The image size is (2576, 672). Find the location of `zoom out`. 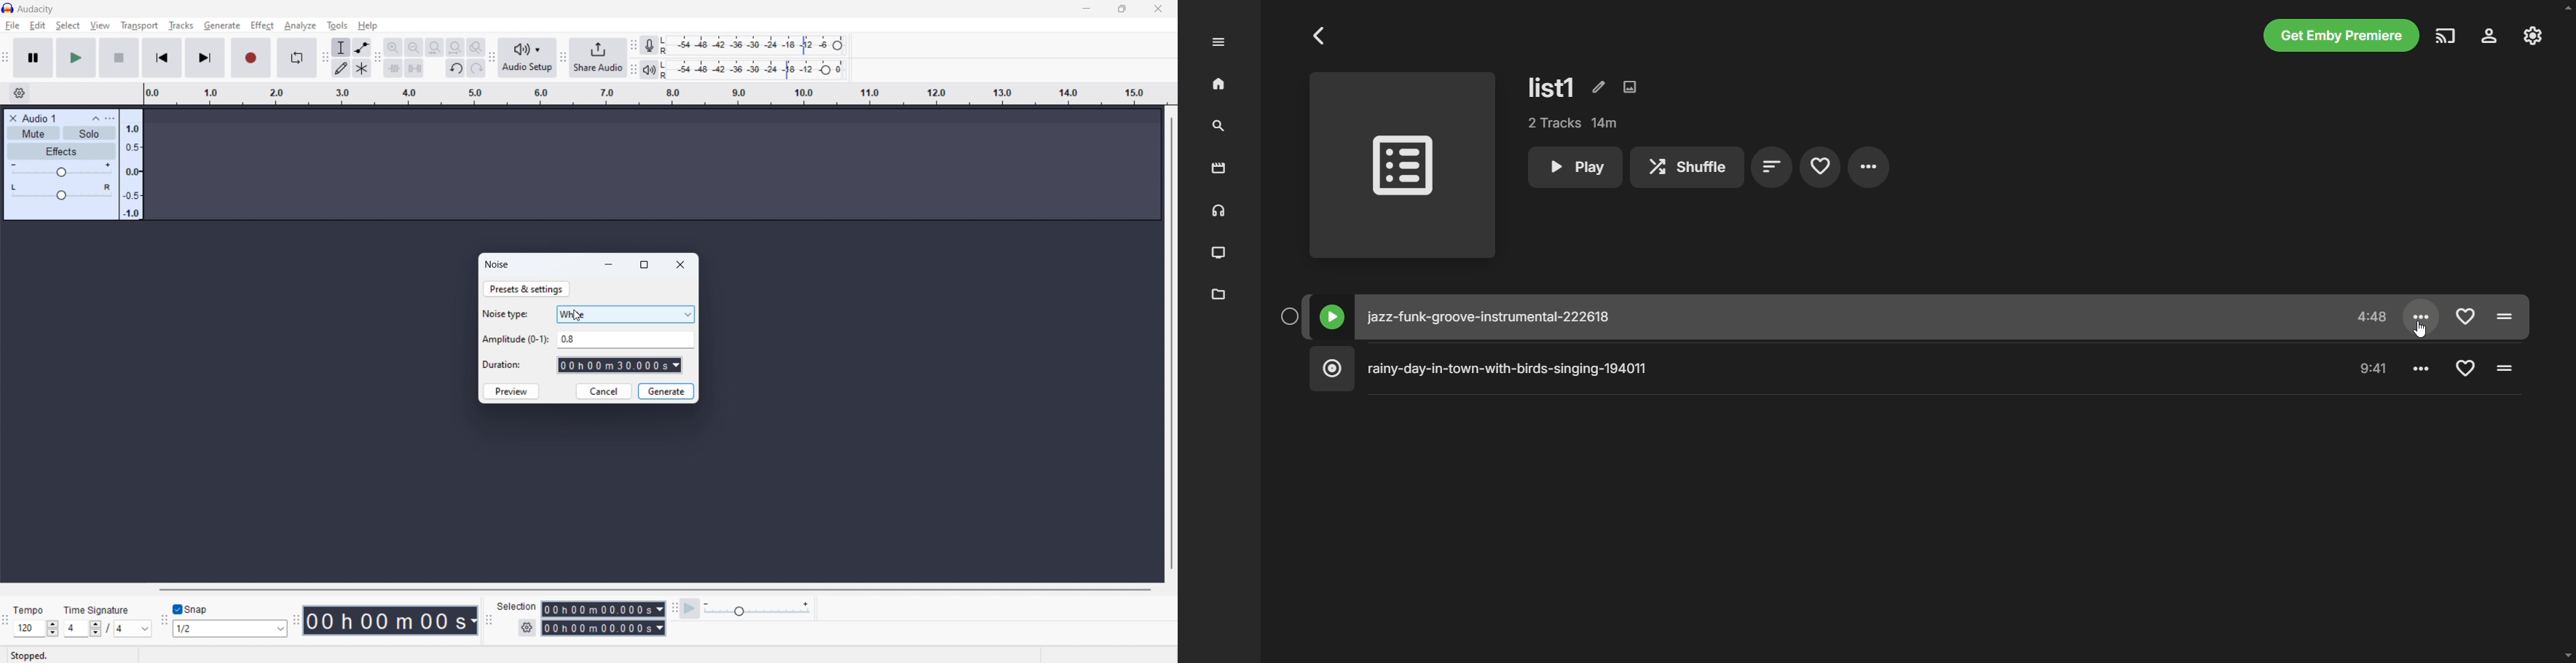

zoom out is located at coordinates (414, 47).